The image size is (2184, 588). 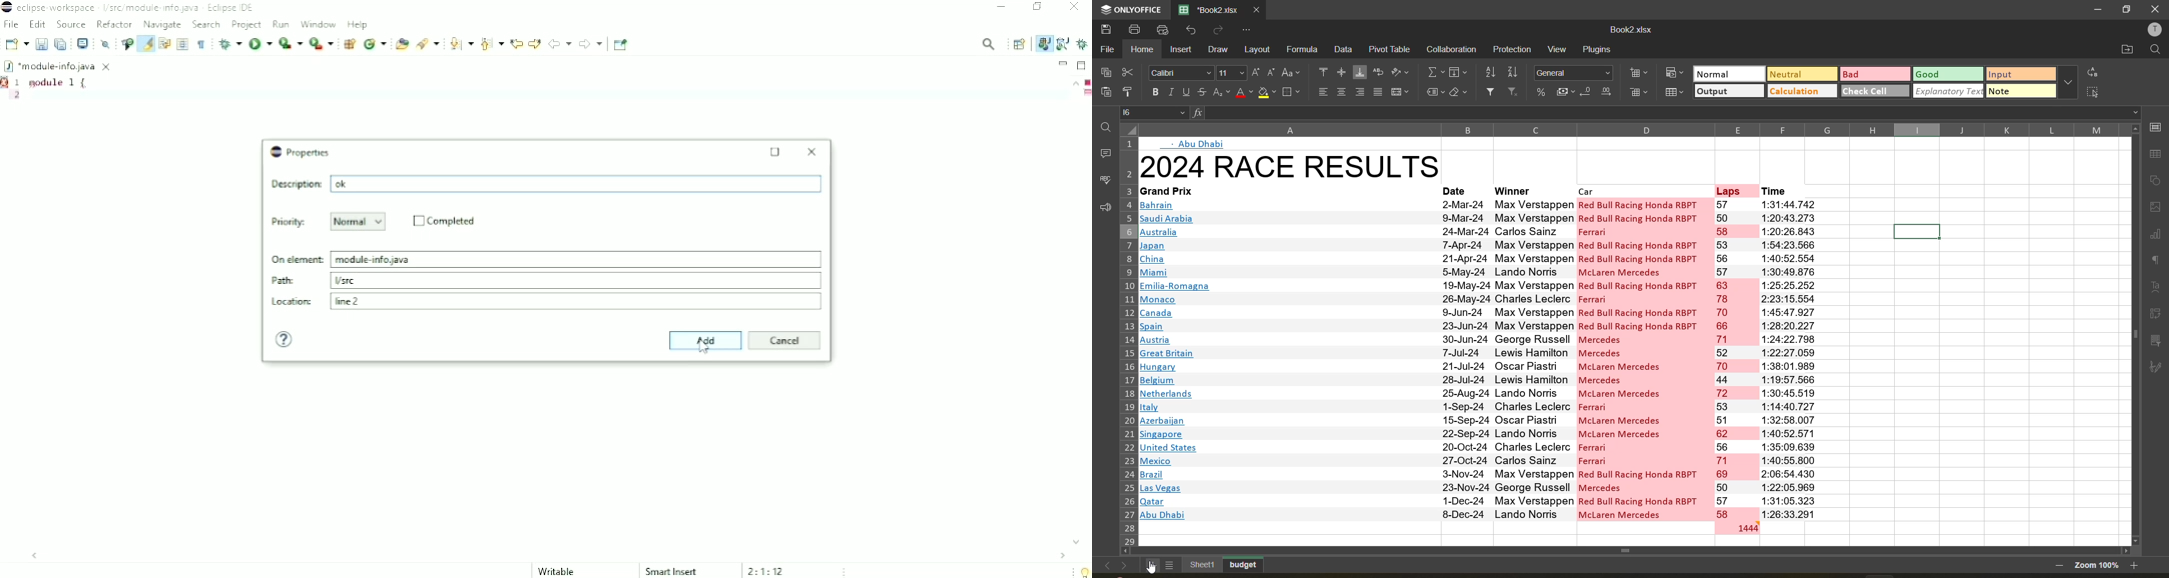 I want to click on Run, so click(x=283, y=23).